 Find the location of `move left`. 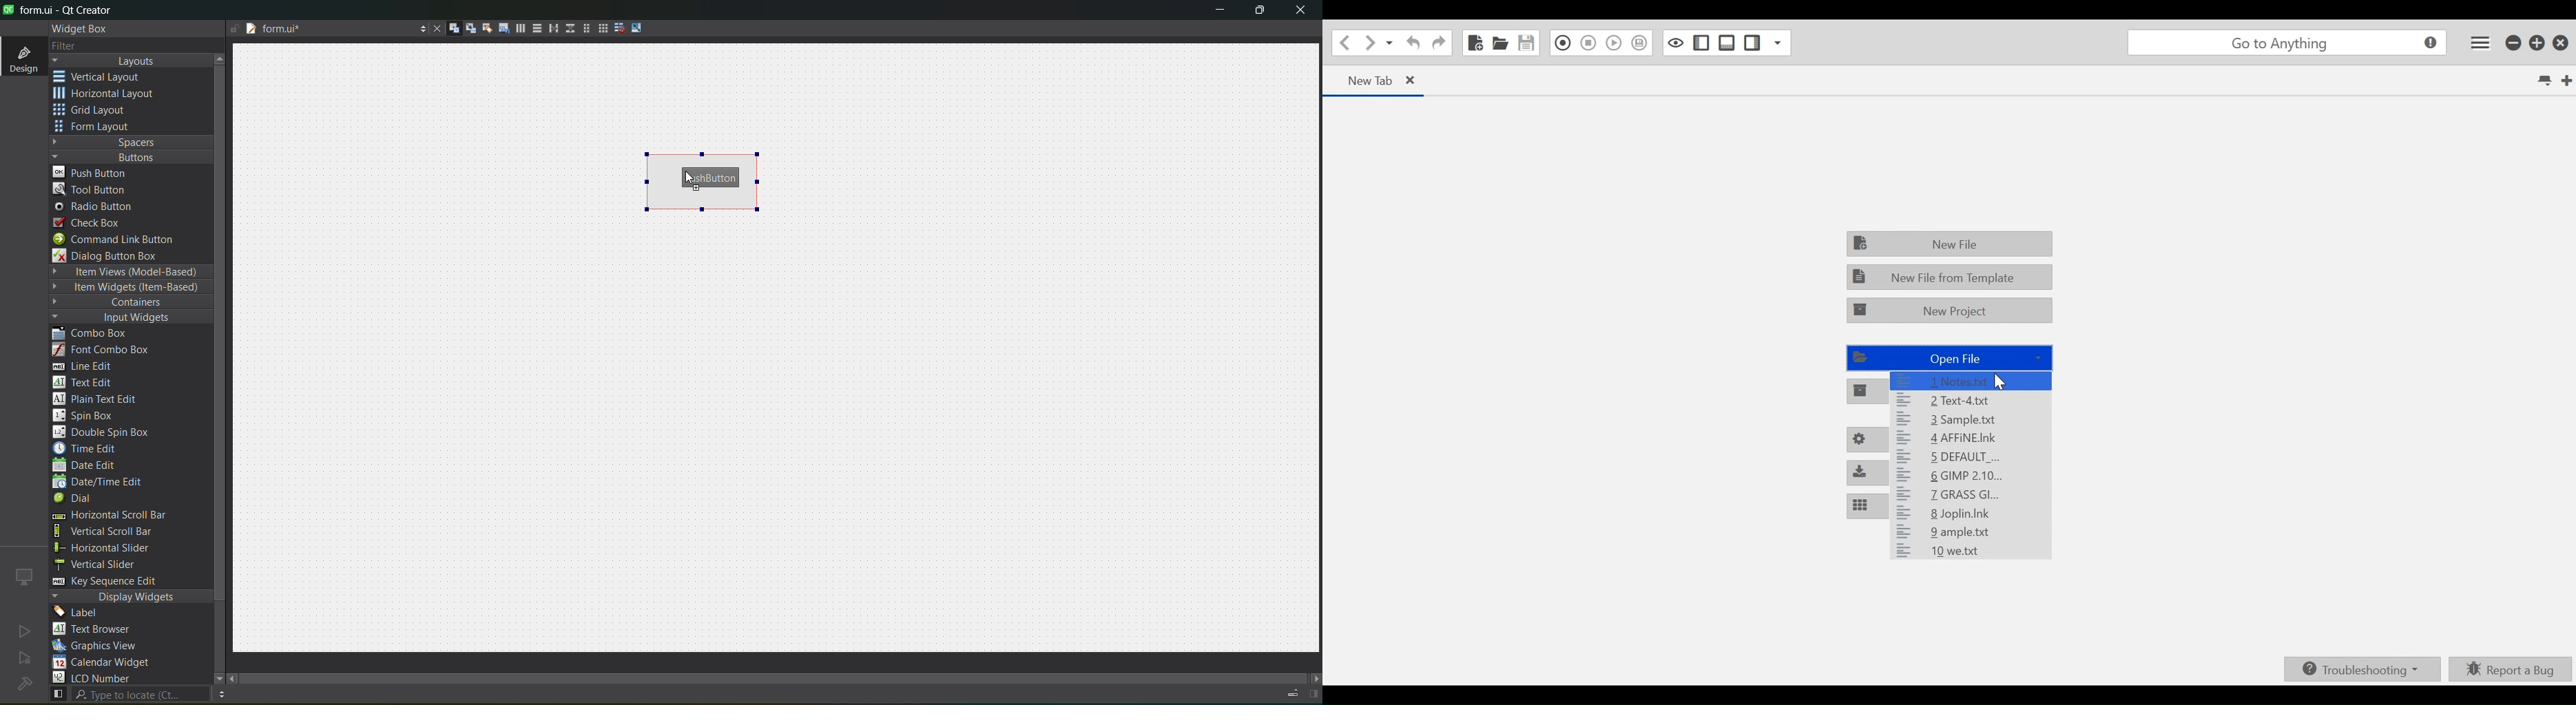

move left is located at coordinates (234, 680).